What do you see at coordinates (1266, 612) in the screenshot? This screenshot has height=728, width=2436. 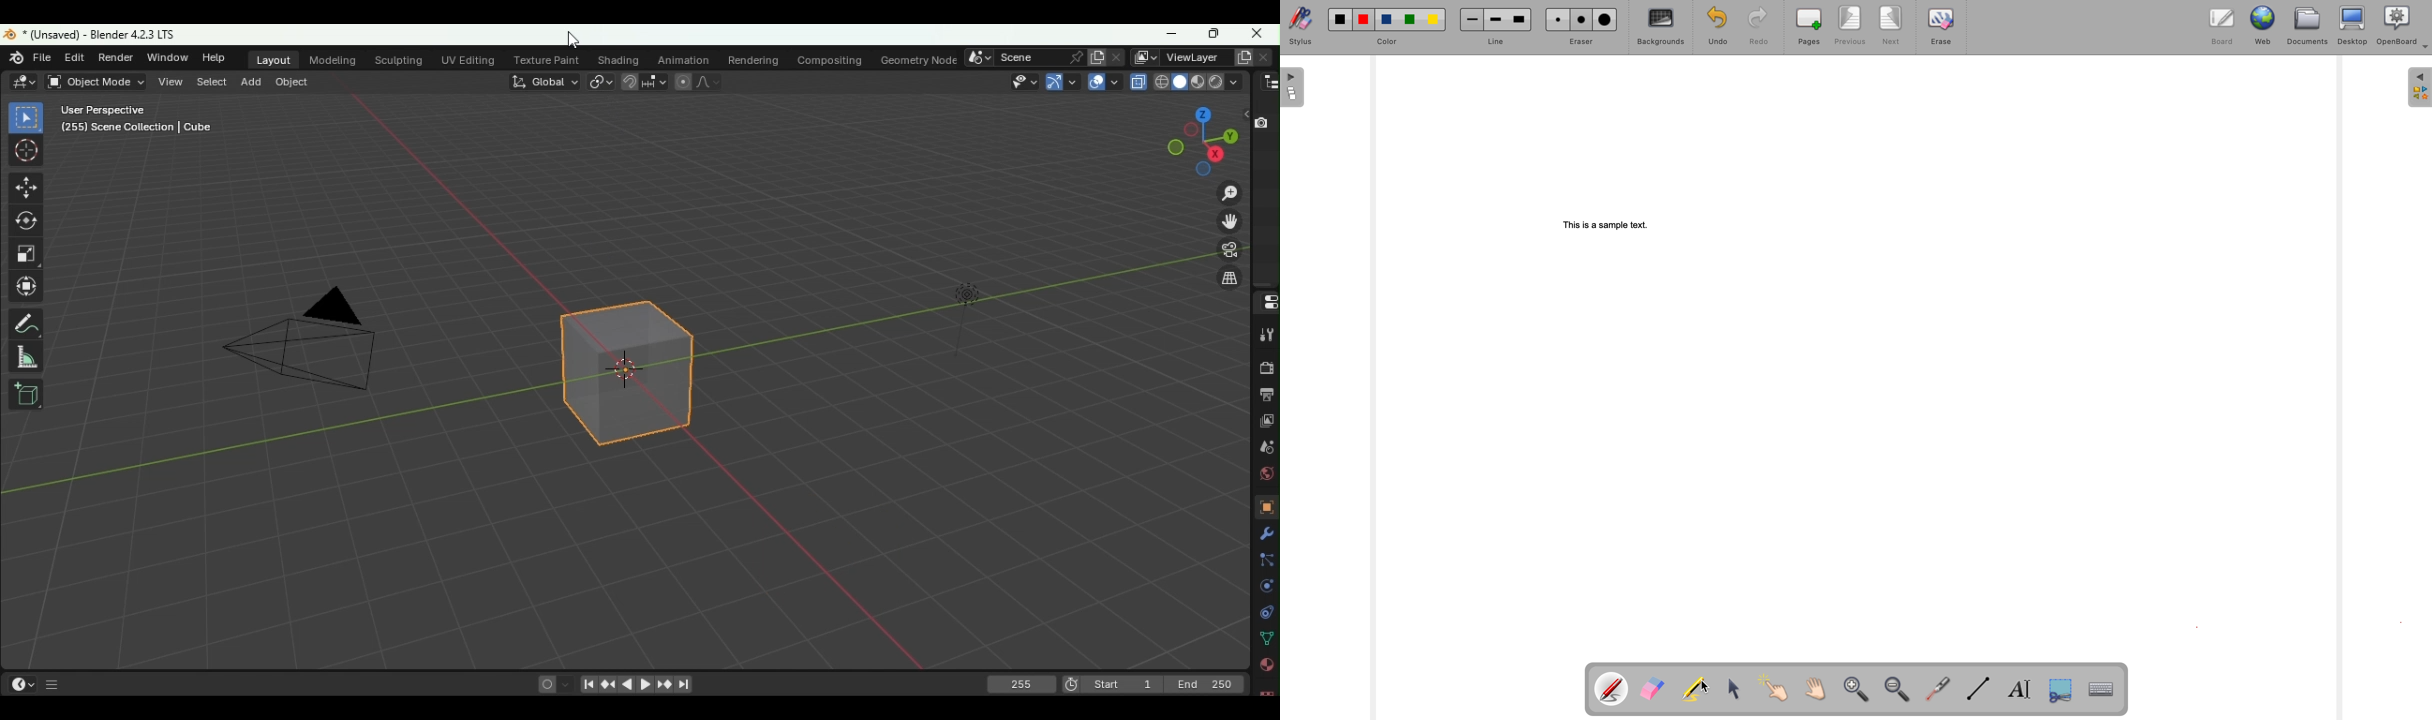 I see `Constraints` at bounding box center [1266, 612].